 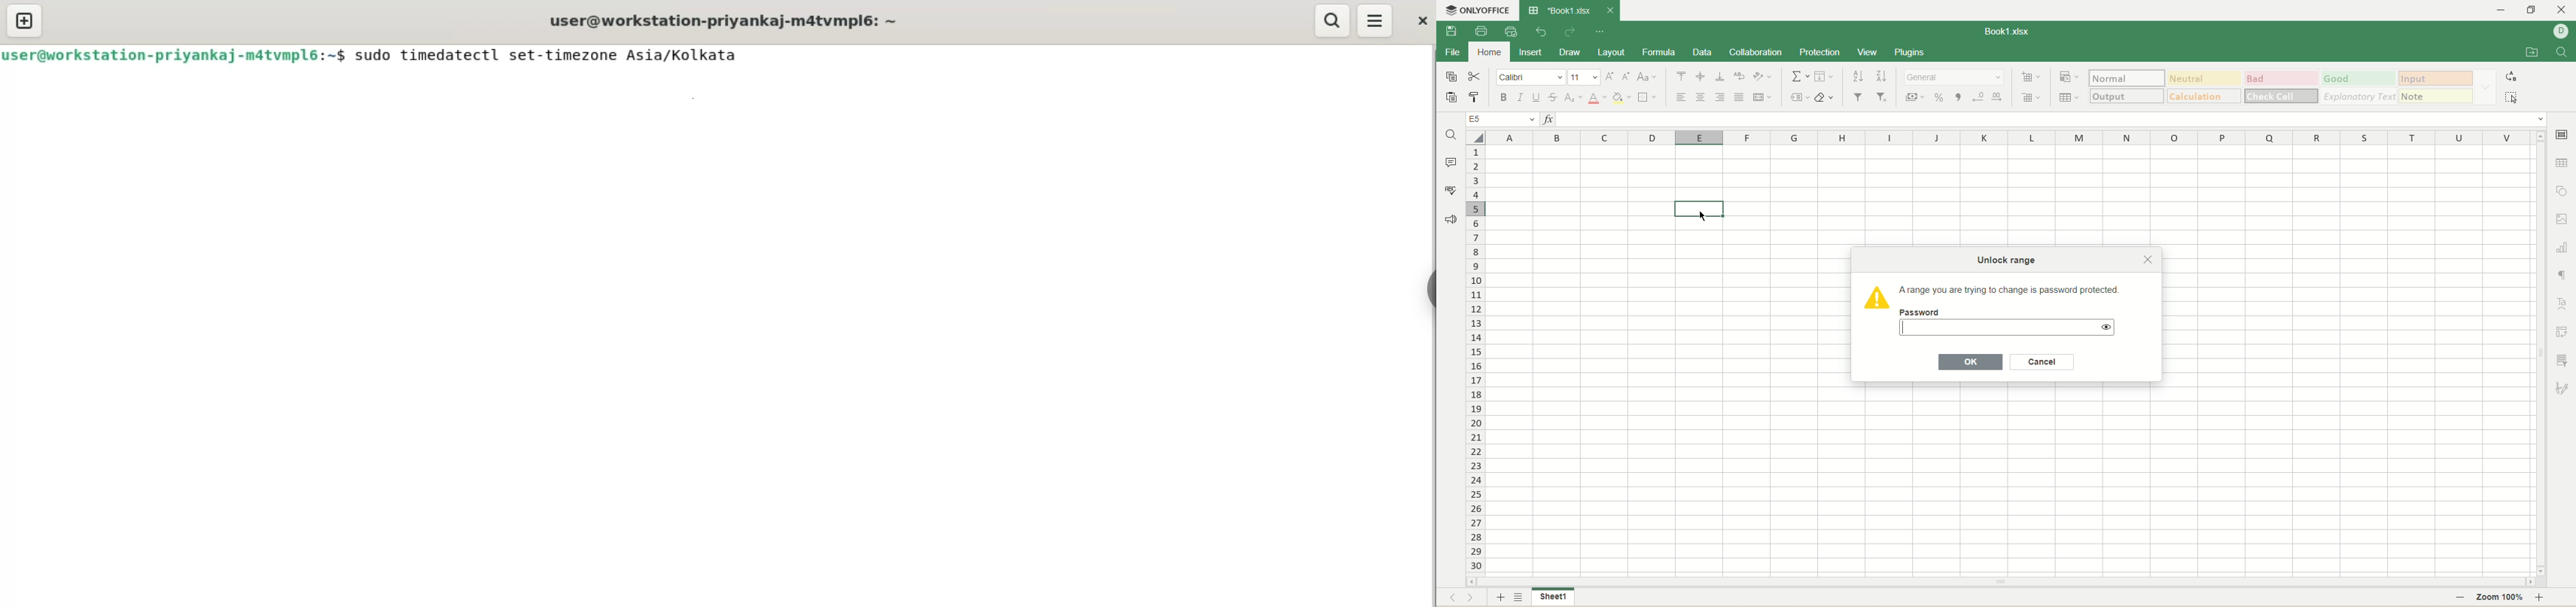 What do you see at coordinates (1756, 52) in the screenshot?
I see `collaboration` at bounding box center [1756, 52].